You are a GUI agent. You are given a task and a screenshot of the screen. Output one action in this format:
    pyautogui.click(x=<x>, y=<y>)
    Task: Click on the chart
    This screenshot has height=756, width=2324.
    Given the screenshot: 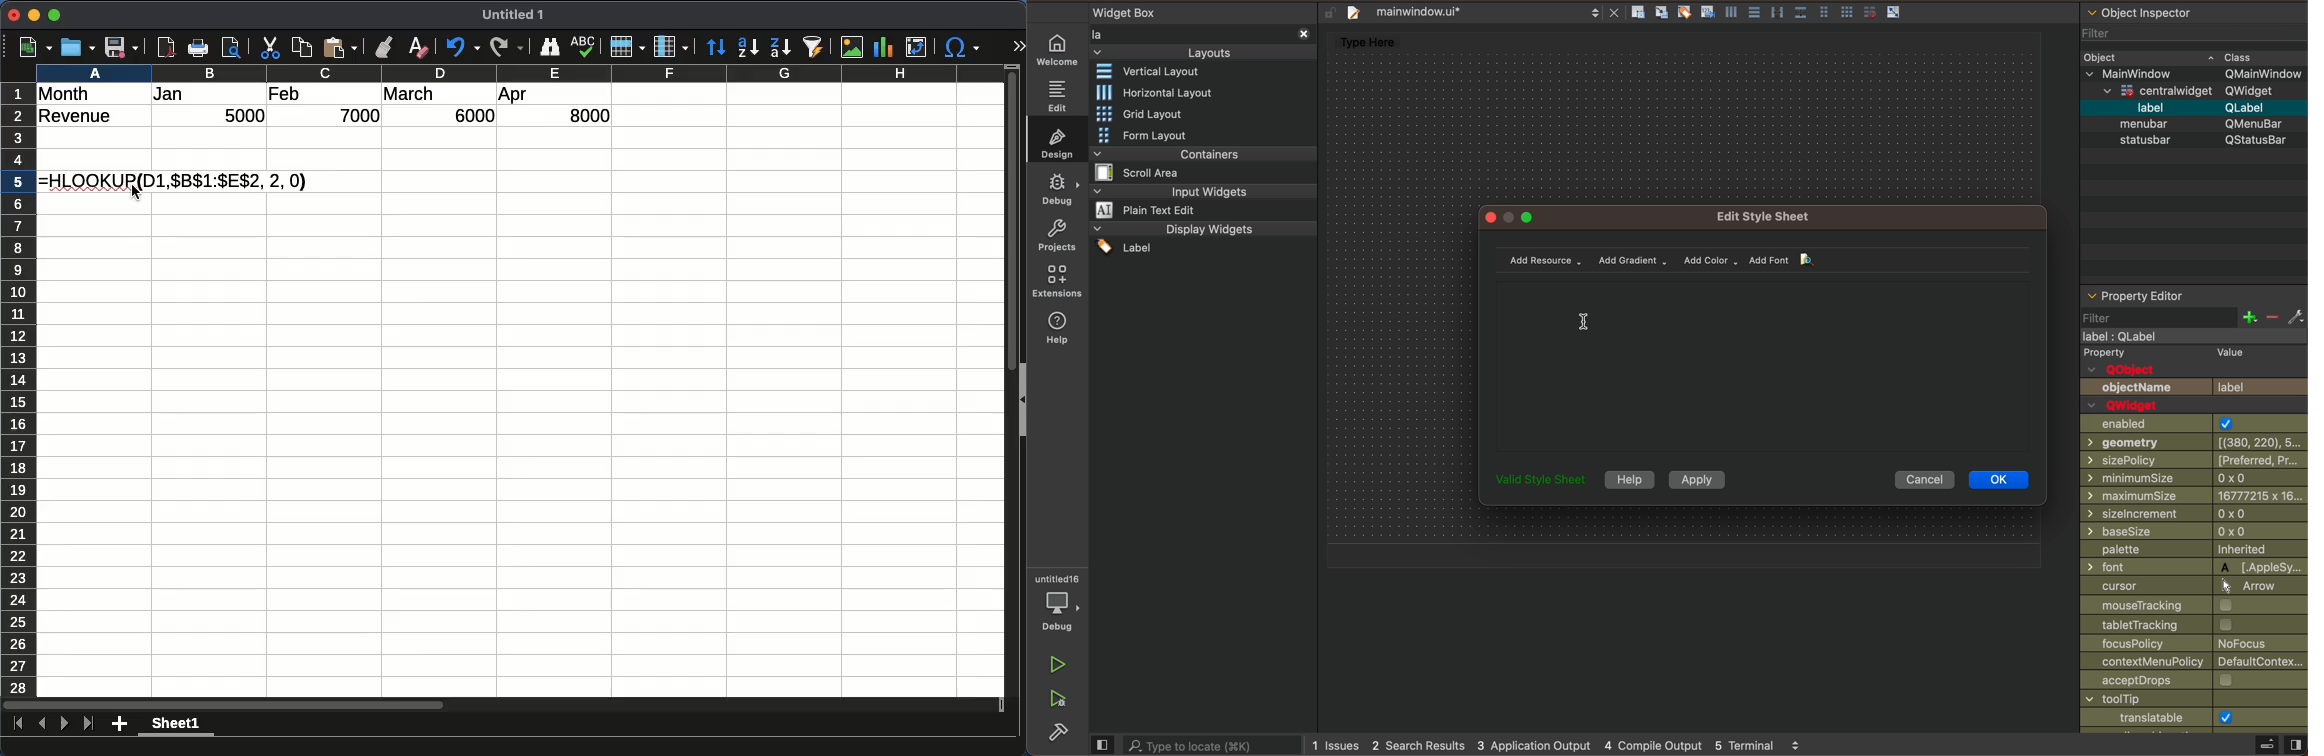 What is the action you would take?
    pyautogui.click(x=883, y=47)
    